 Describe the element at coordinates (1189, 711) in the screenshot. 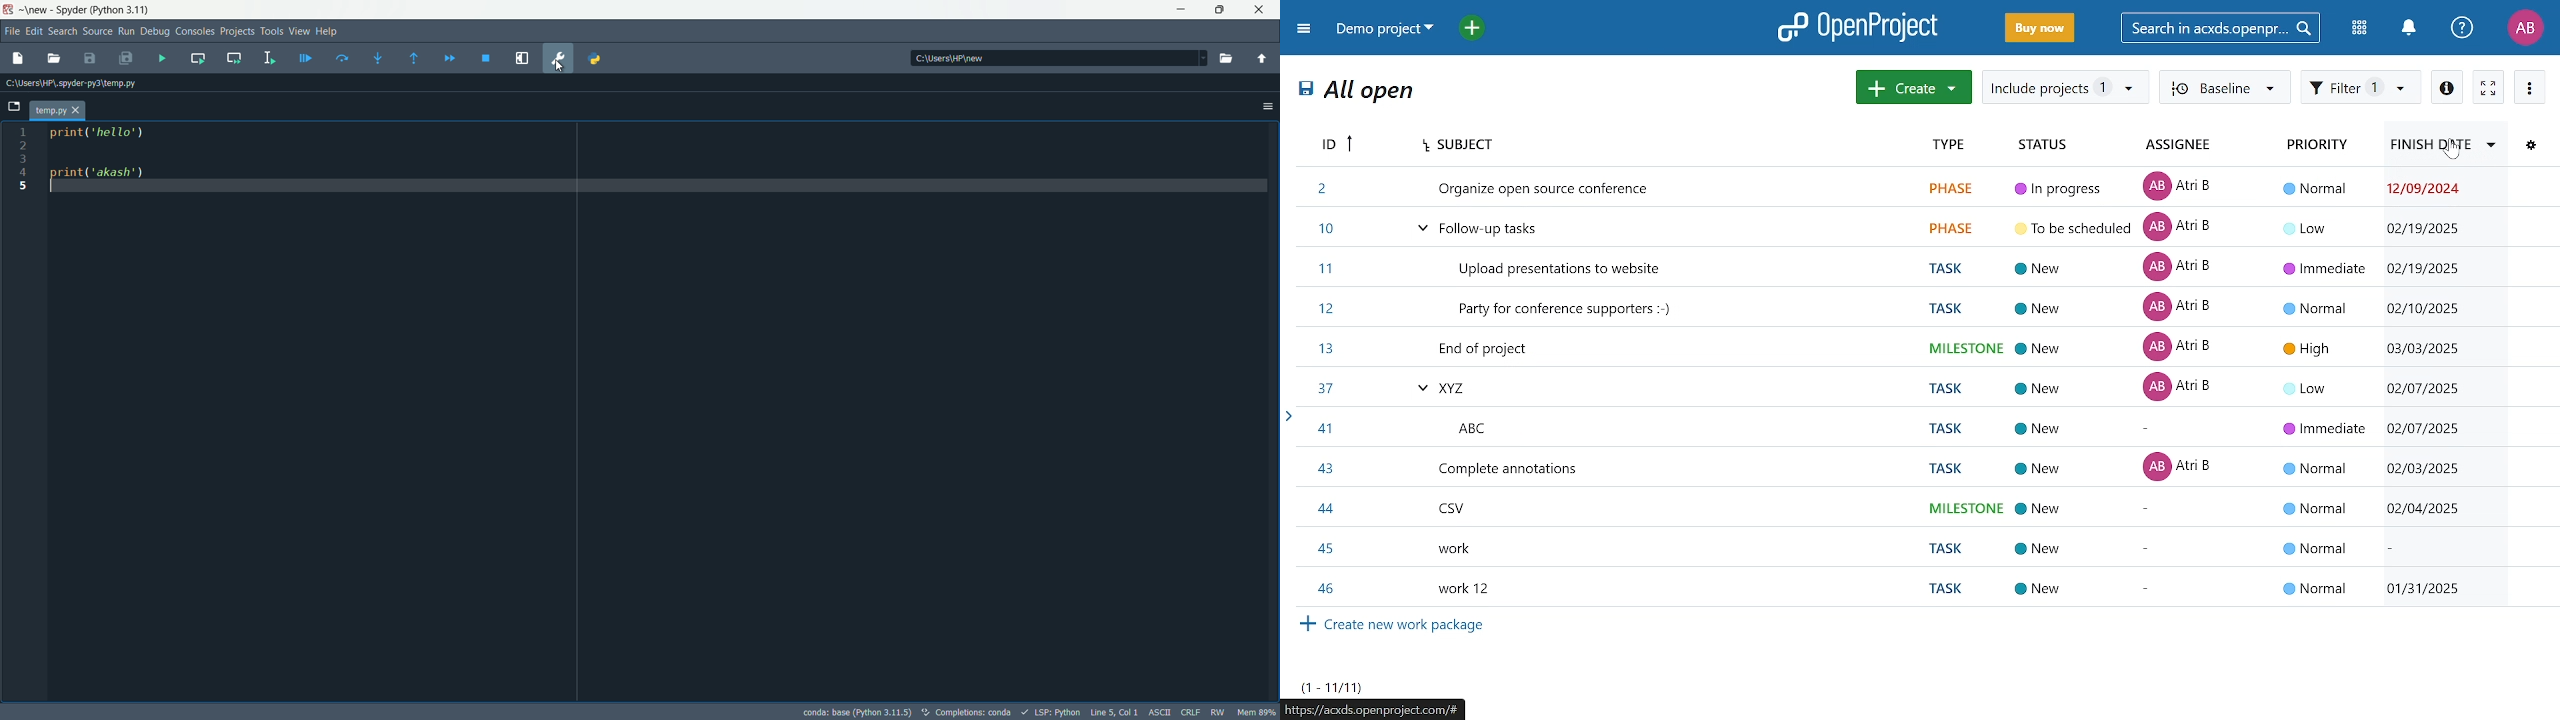

I see `file eol status` at that location.